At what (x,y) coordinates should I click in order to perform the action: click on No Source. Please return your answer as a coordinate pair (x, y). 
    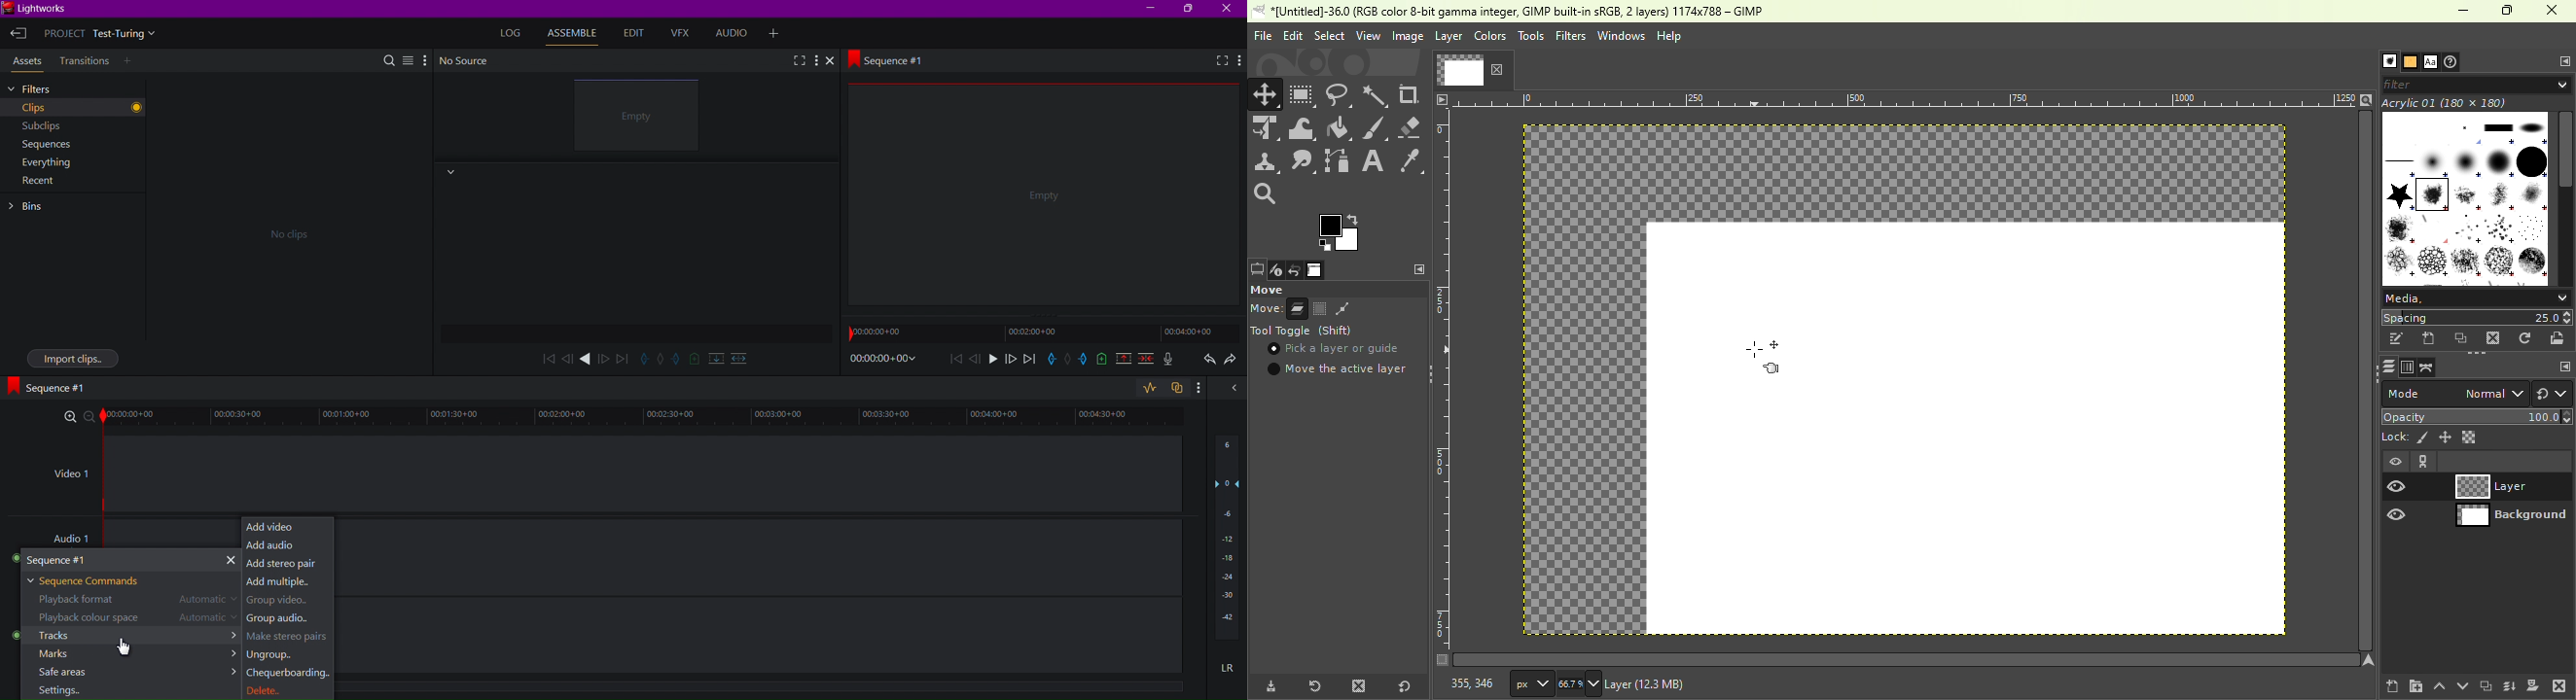
    Looking at the image, I should click on (467, 60).